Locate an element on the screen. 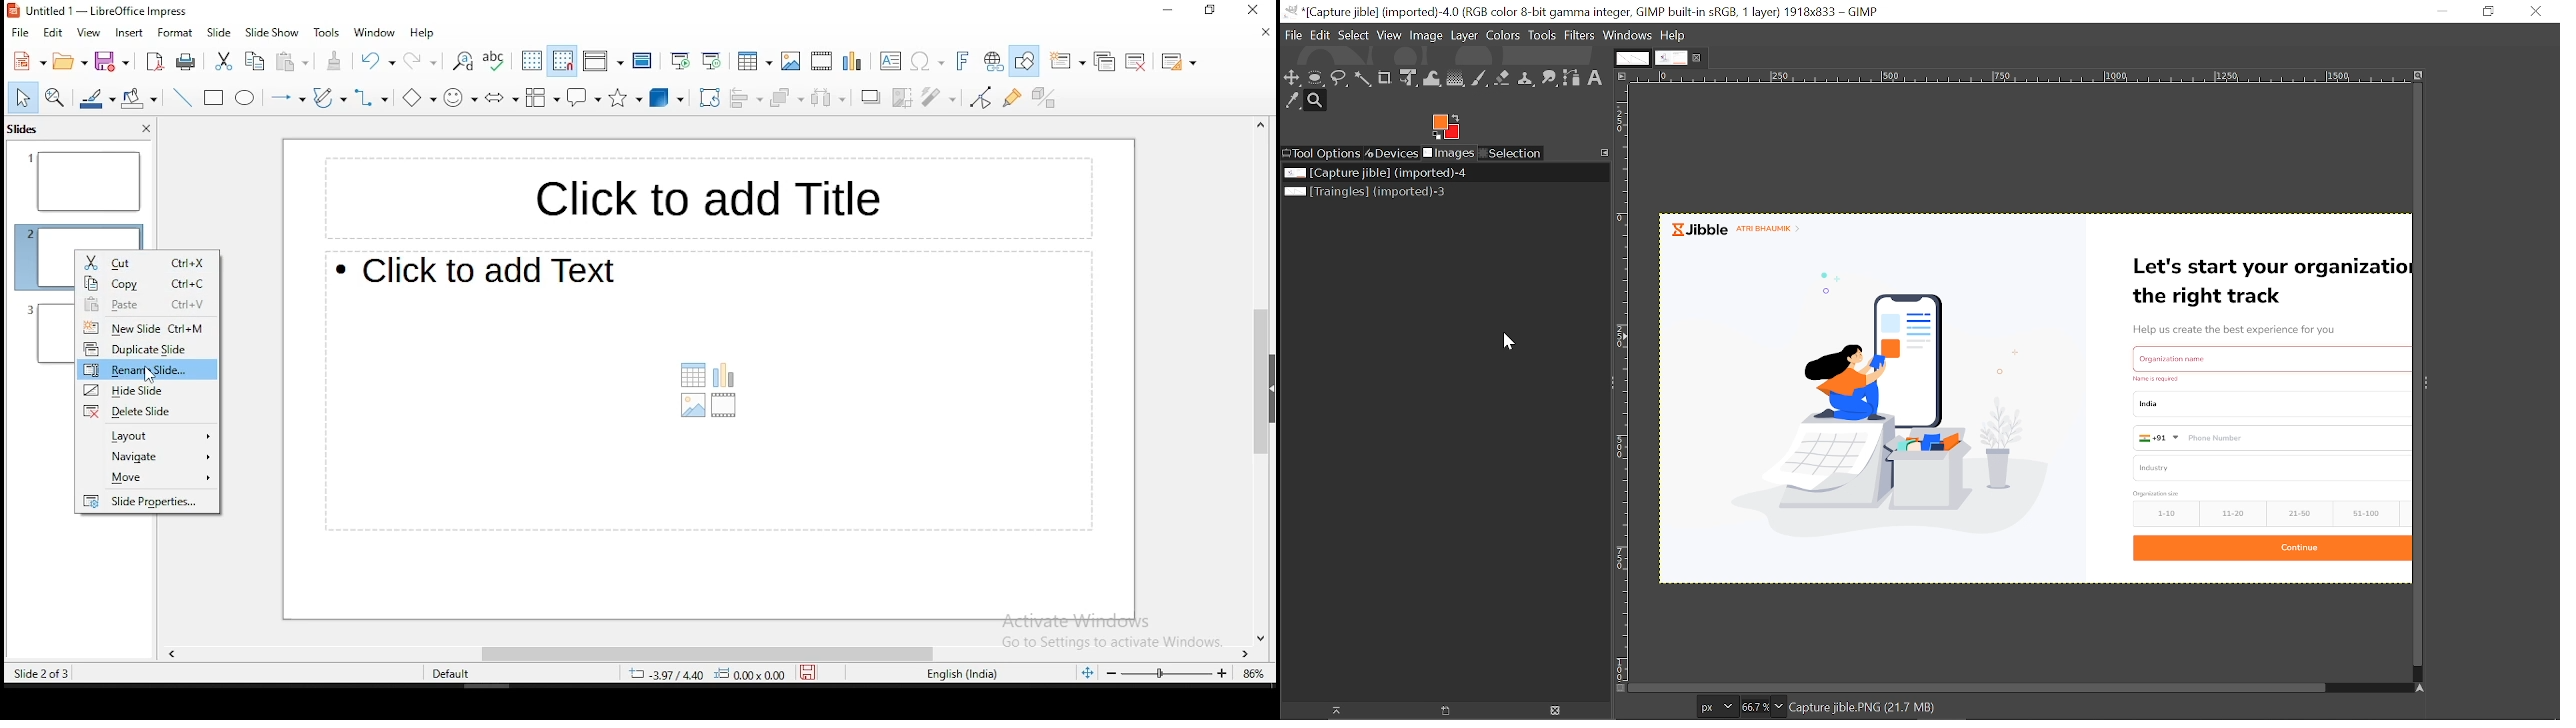 This screenshot has height=728, width=2576. slide 1 is located at coordinates (84, 182).